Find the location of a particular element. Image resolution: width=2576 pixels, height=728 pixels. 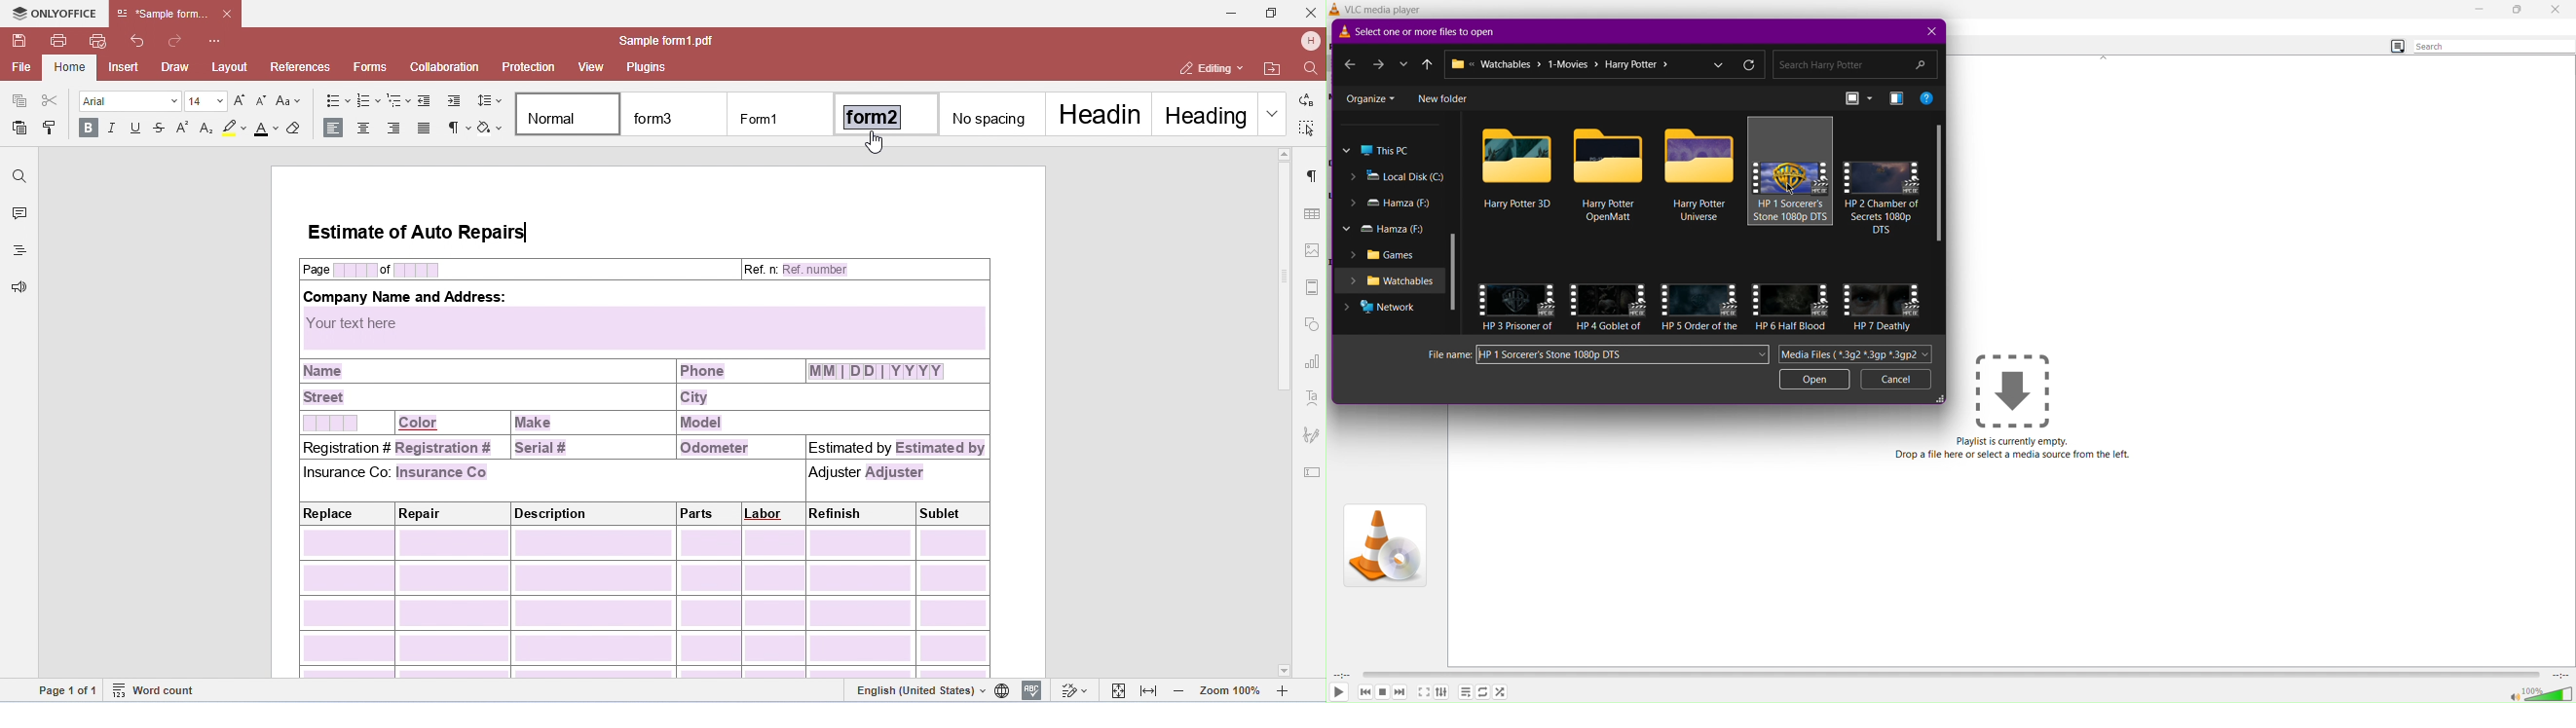

video file is located at coordinates (1791, 299).